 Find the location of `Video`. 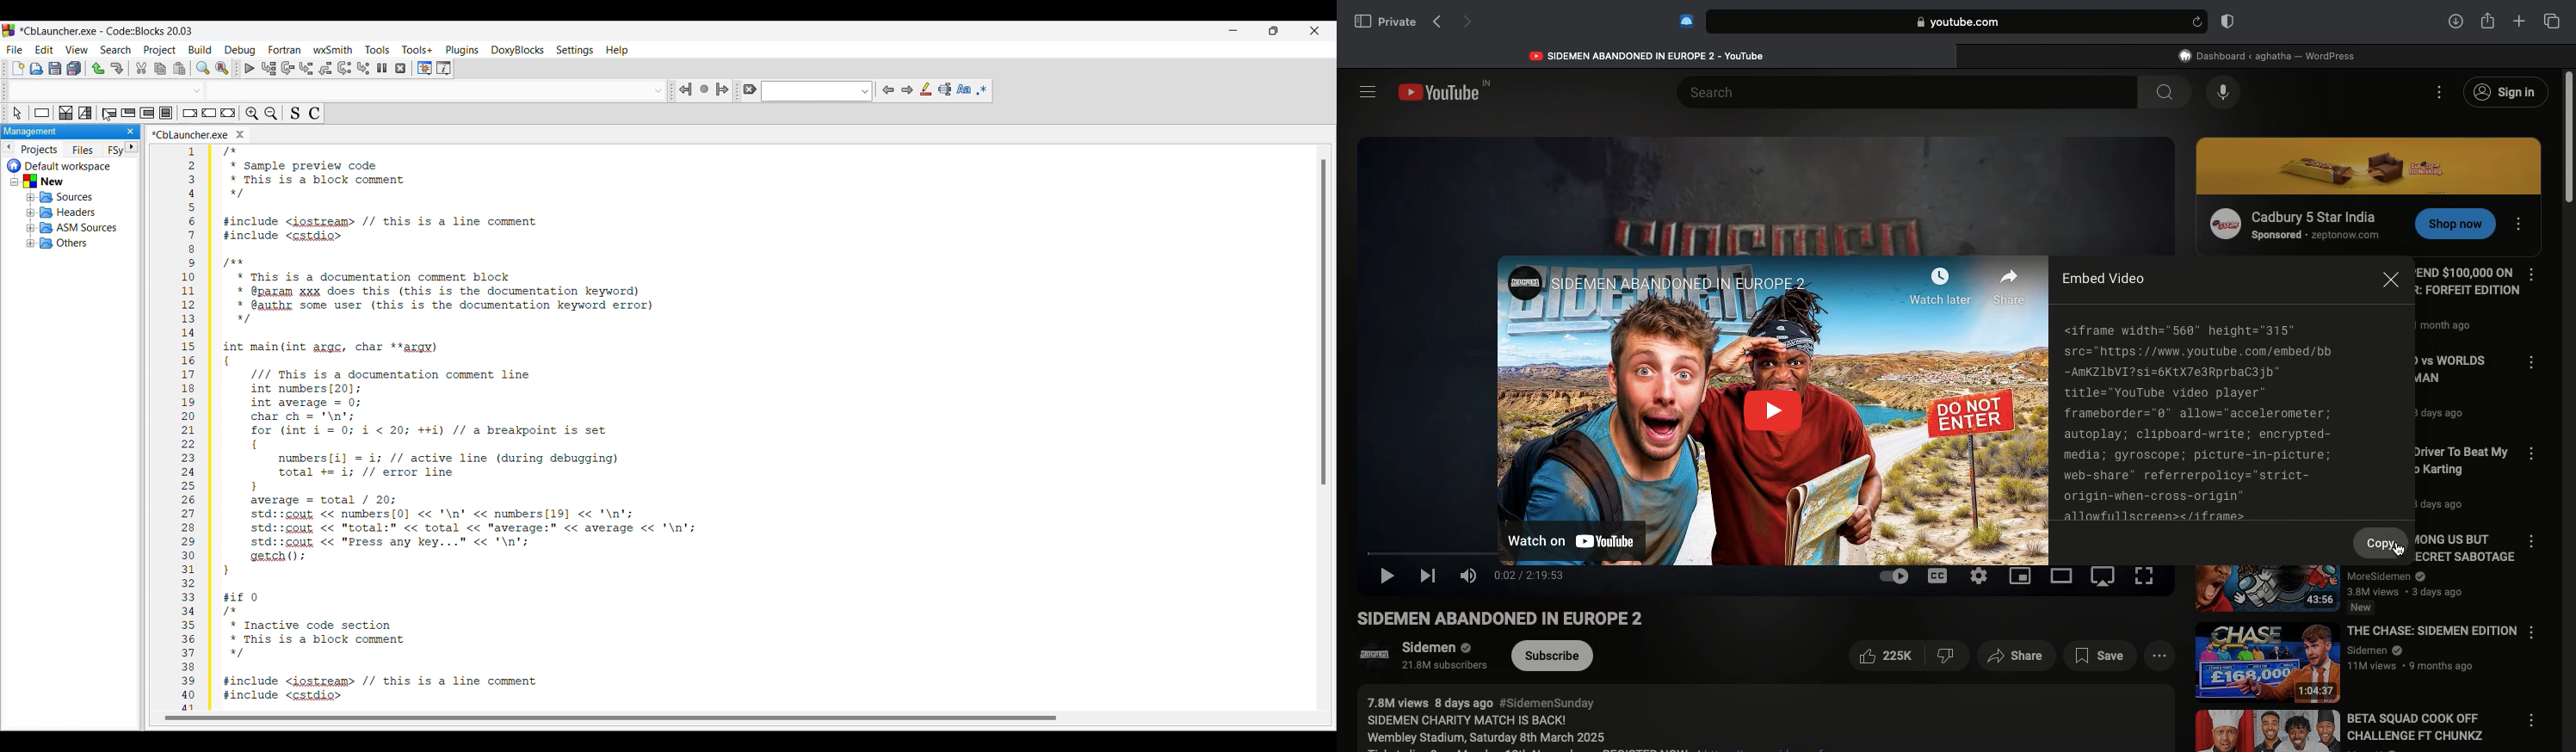

Video is located at coordinates (1772, 407).